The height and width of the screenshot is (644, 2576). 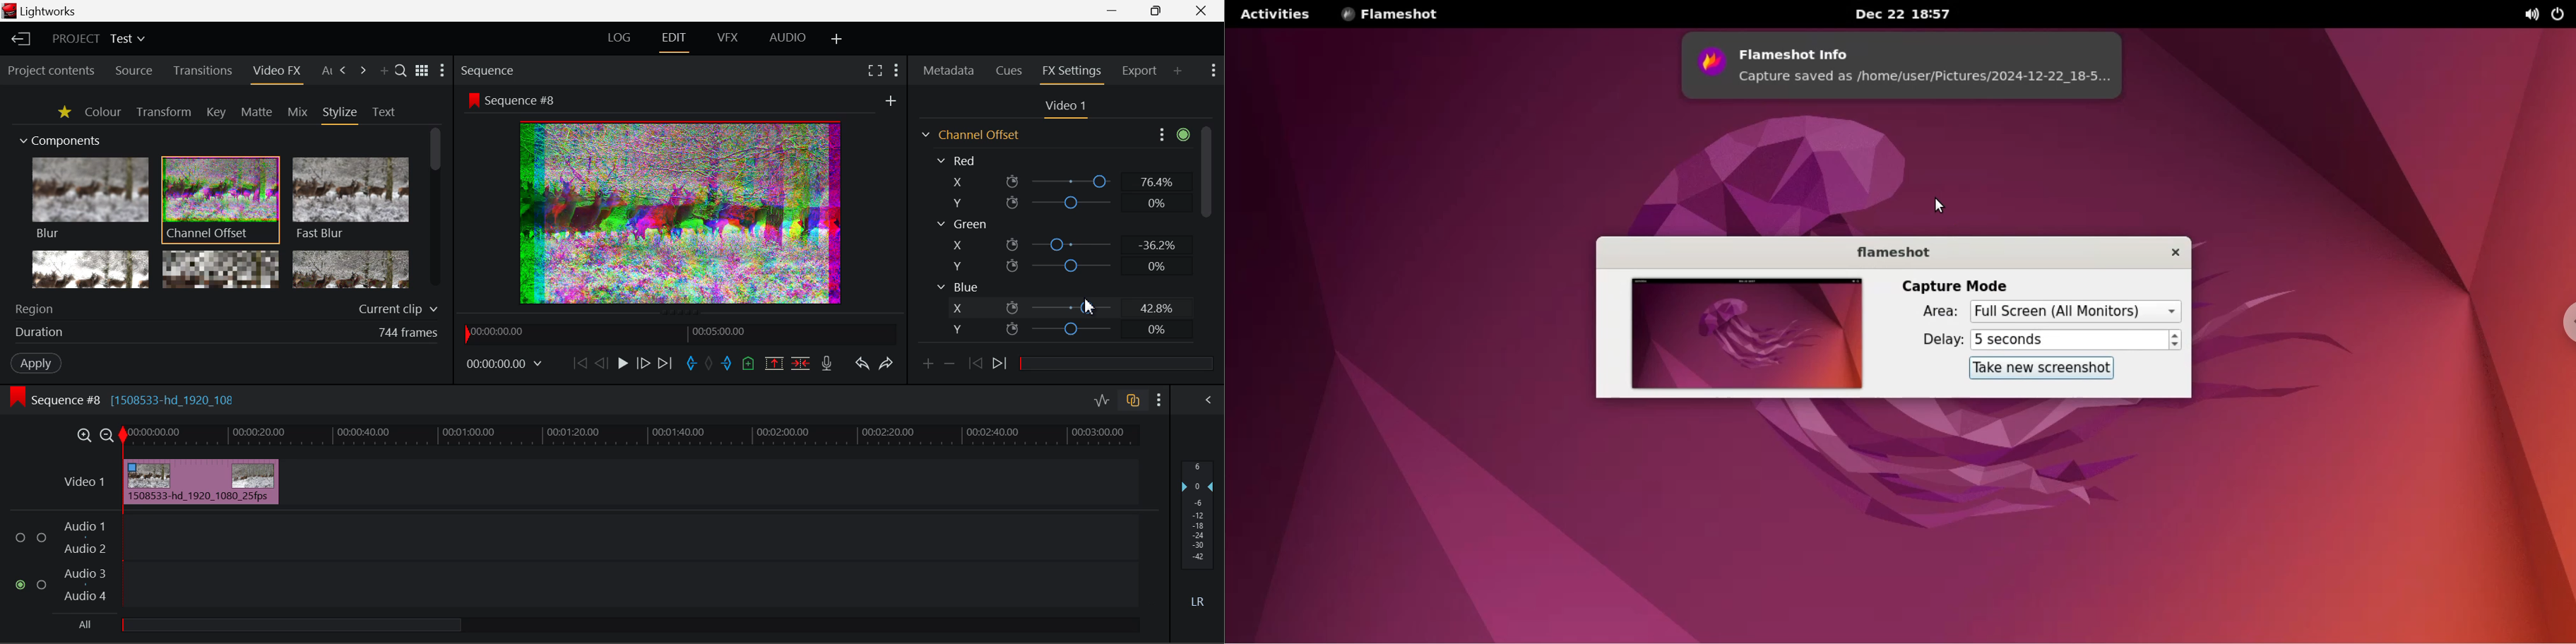 I want to click on Green Y, so click(x=1059, y=265).